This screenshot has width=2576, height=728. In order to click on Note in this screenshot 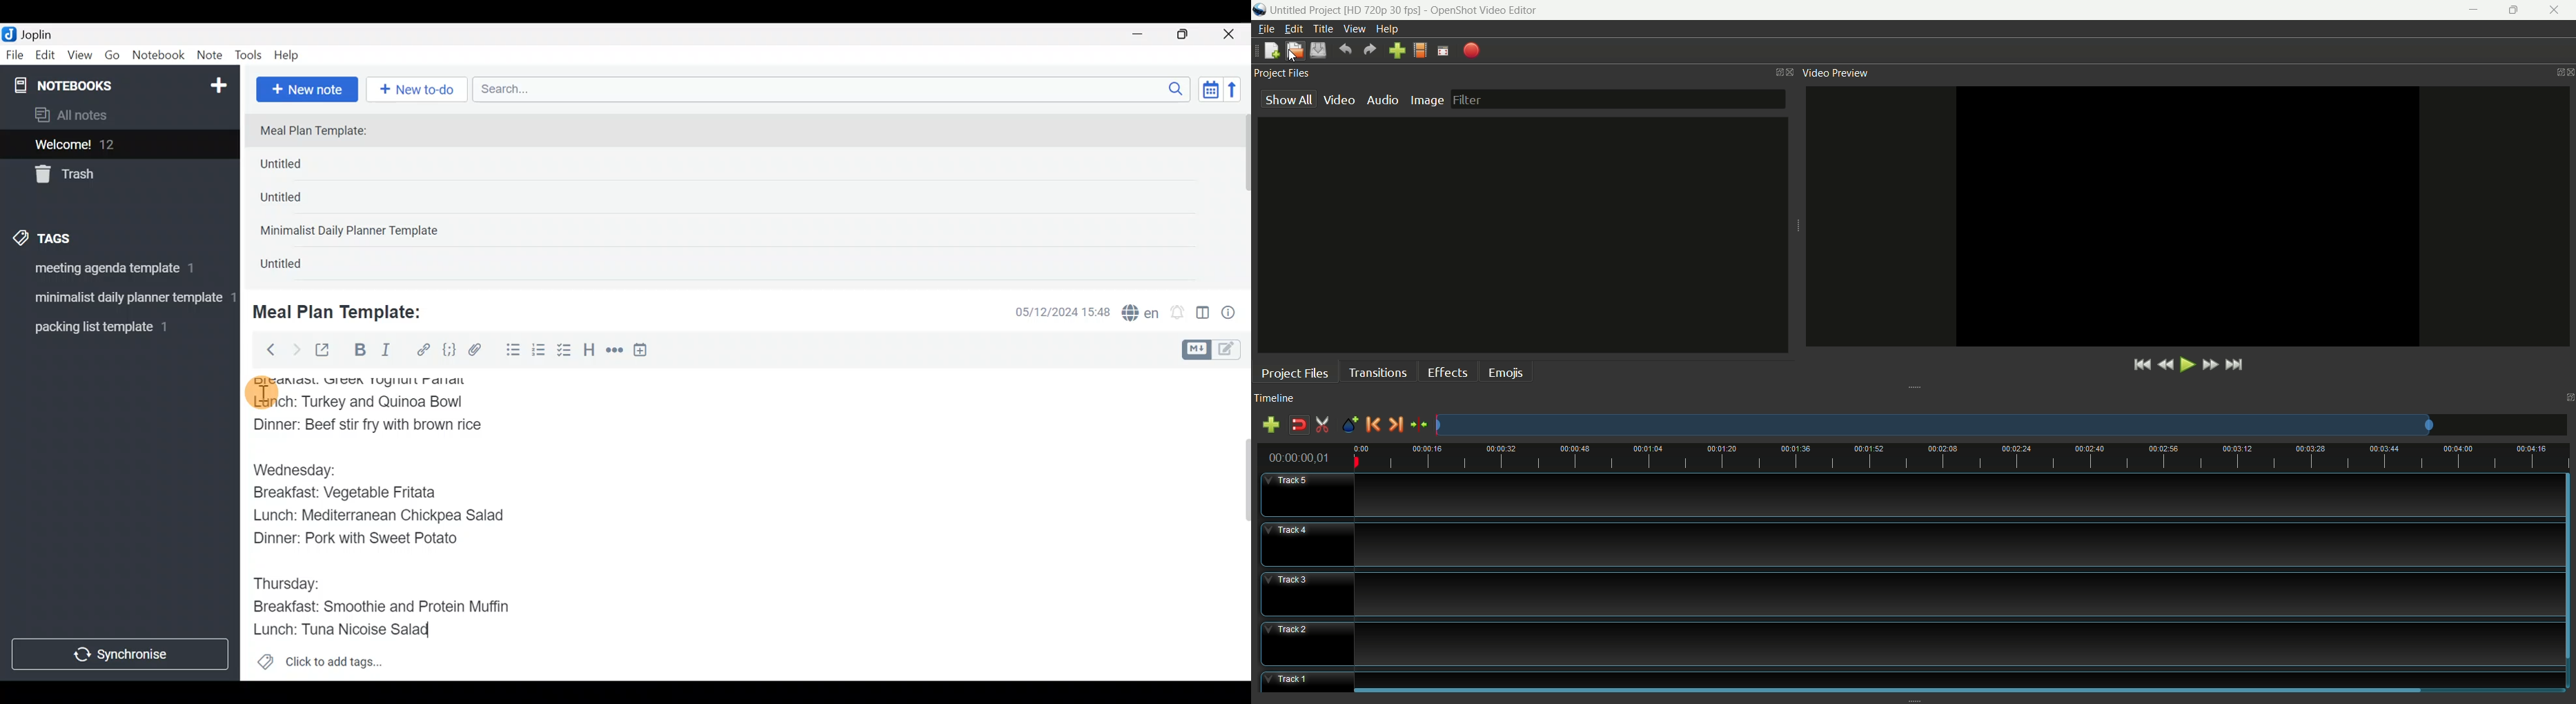, I will do `click(212, 56)`.